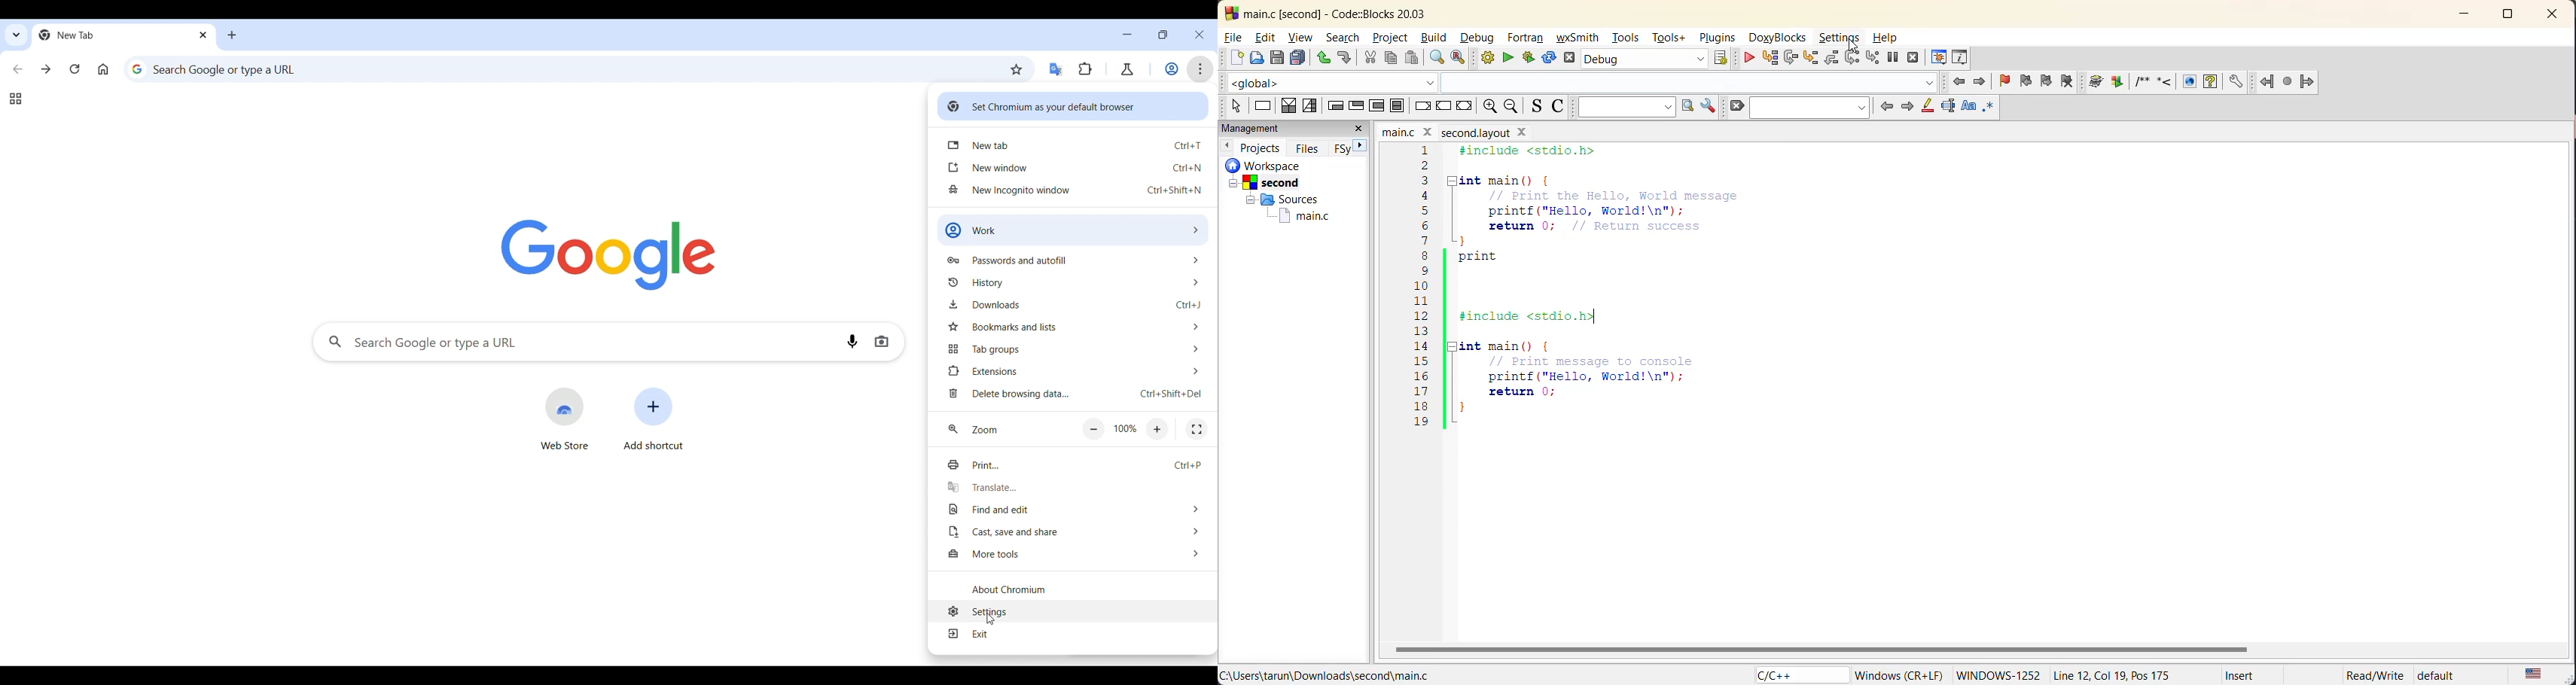 The width and height of the screenshot is (2576, 700). What do you see at coordinates (1790, 59) in the screenshot?
I see `next line` at bounding box center [1790, 59].